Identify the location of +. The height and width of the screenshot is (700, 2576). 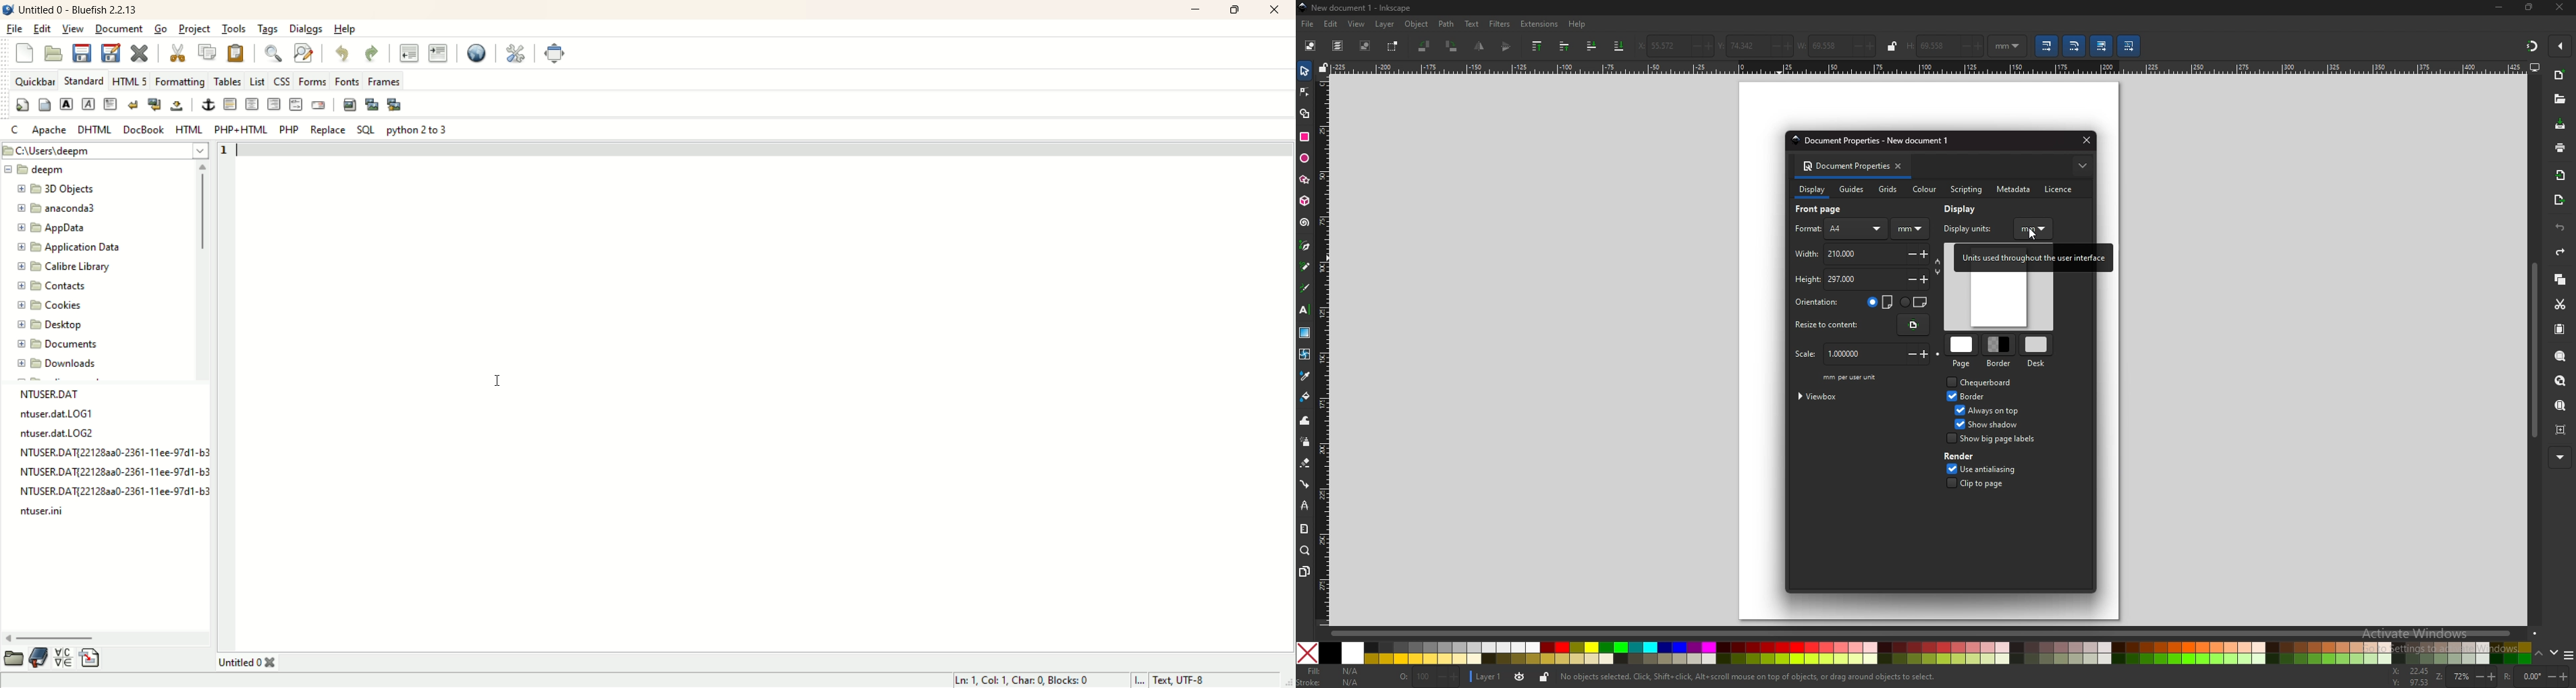
(1707, 47).